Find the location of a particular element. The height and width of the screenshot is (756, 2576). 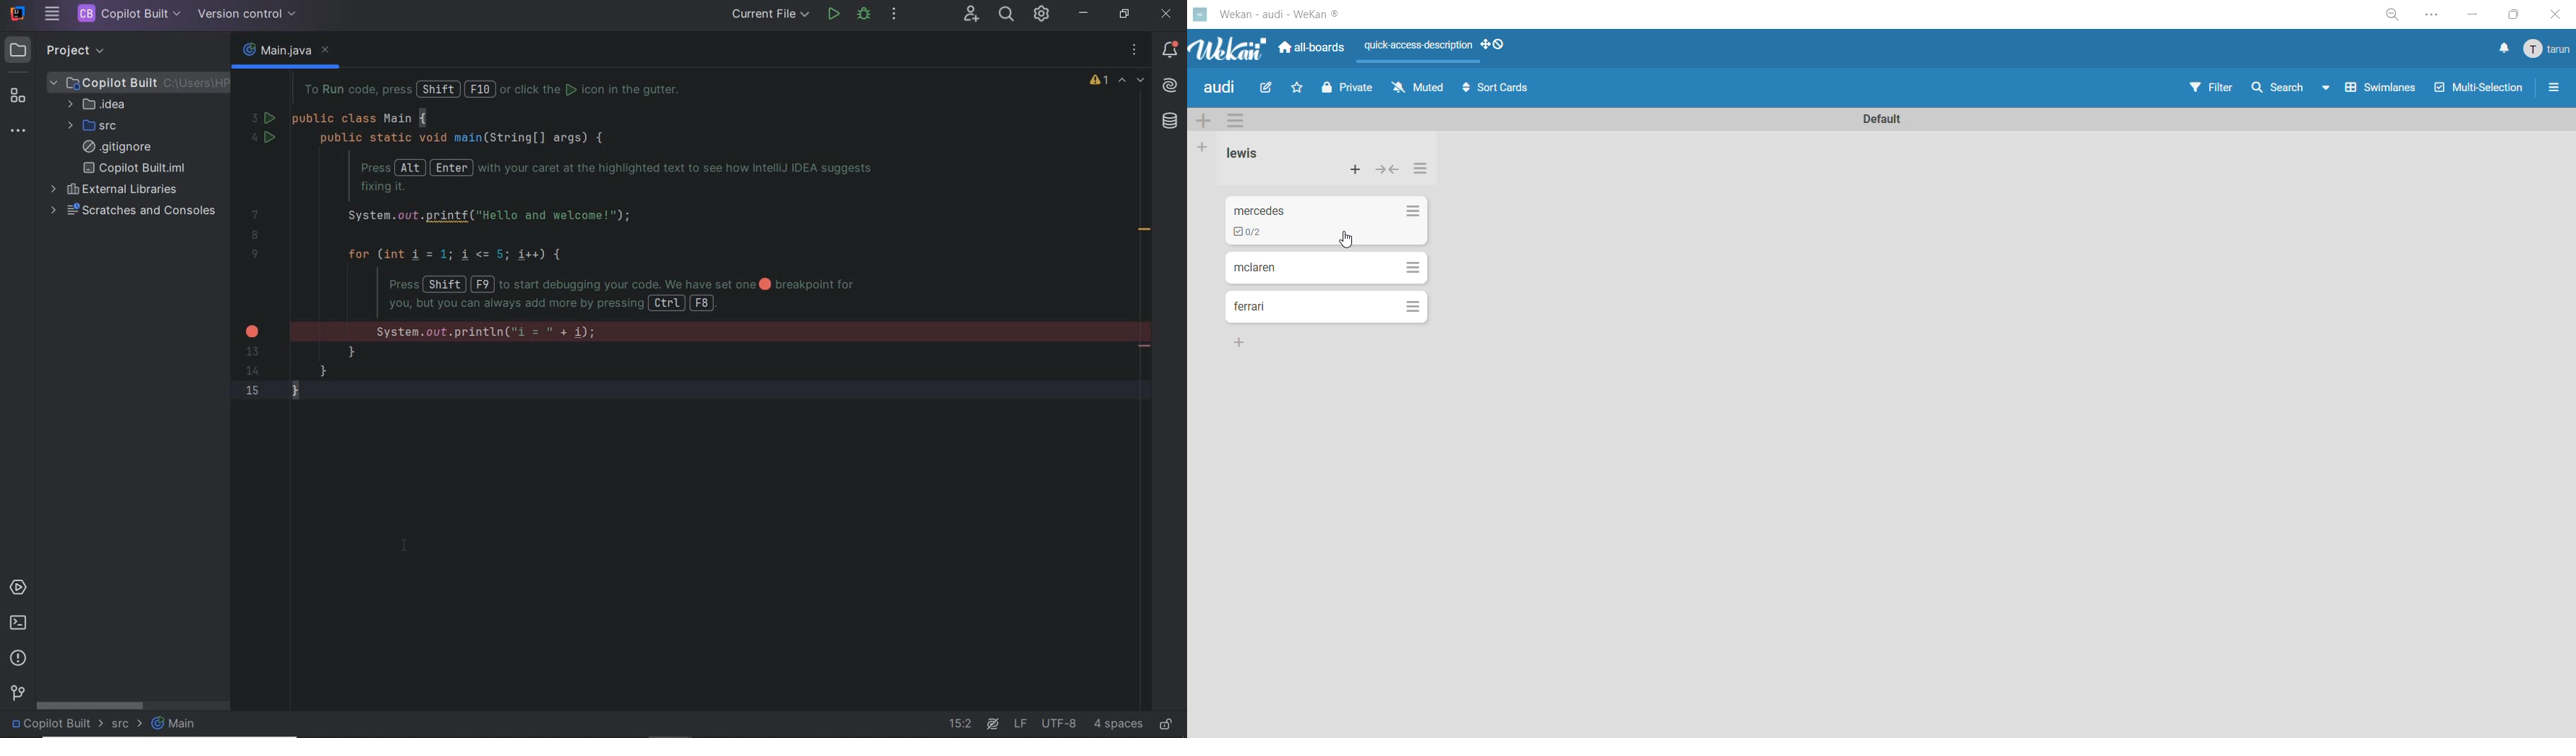

minimize is located at coordinates (2477, 13).